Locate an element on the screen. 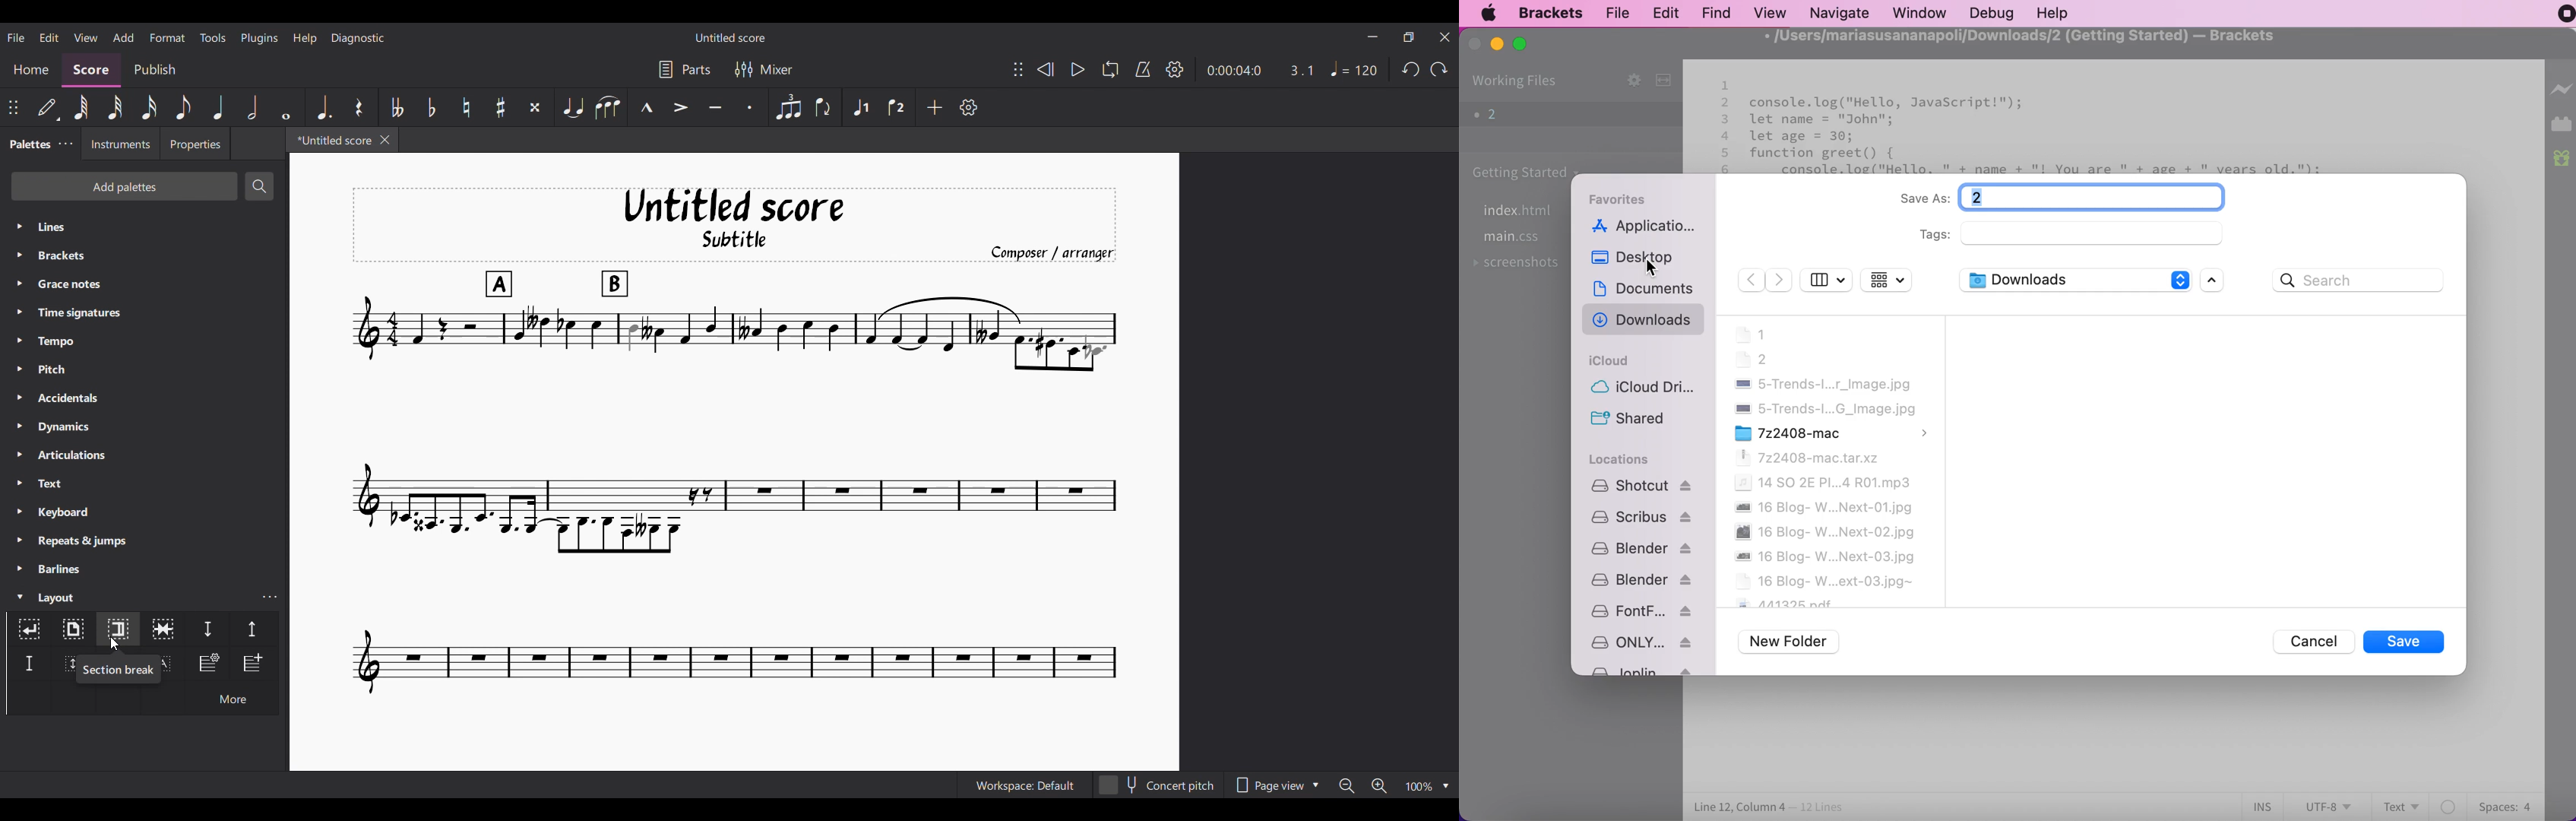 Image resolution: width=2576 pixels, height=840 pixels. Toggle double sharp is located at coordinates (535, 107).